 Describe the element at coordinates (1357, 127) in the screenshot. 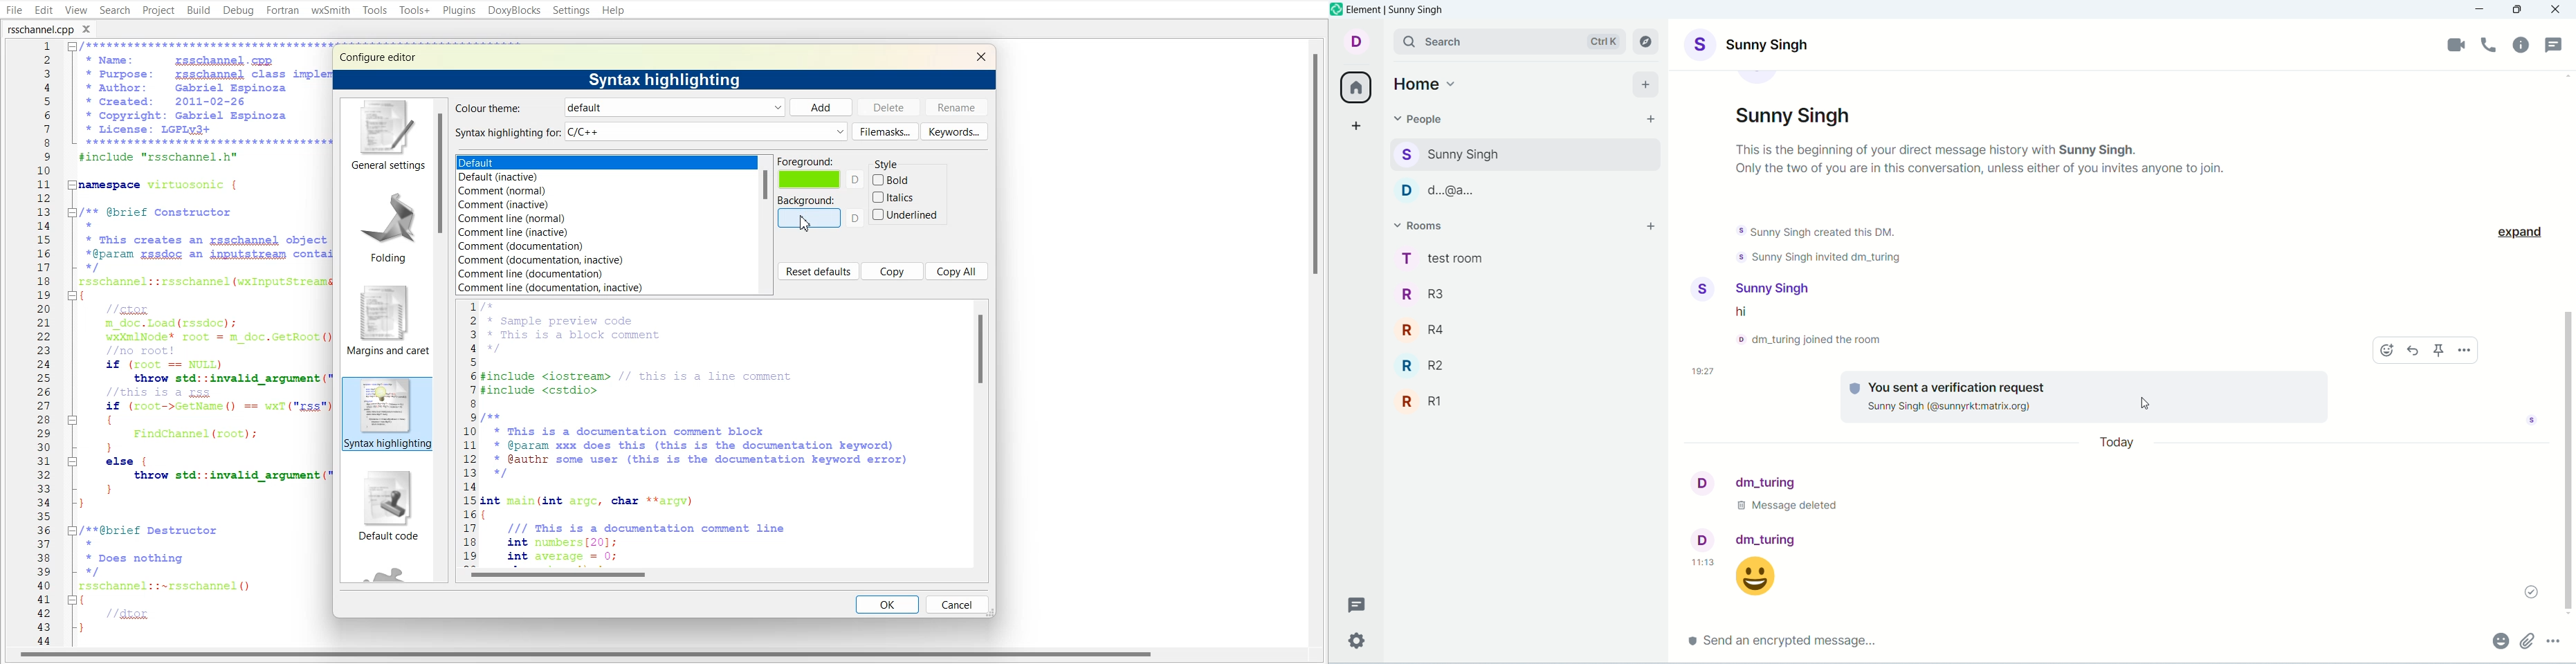

I see `create a space` at that location.